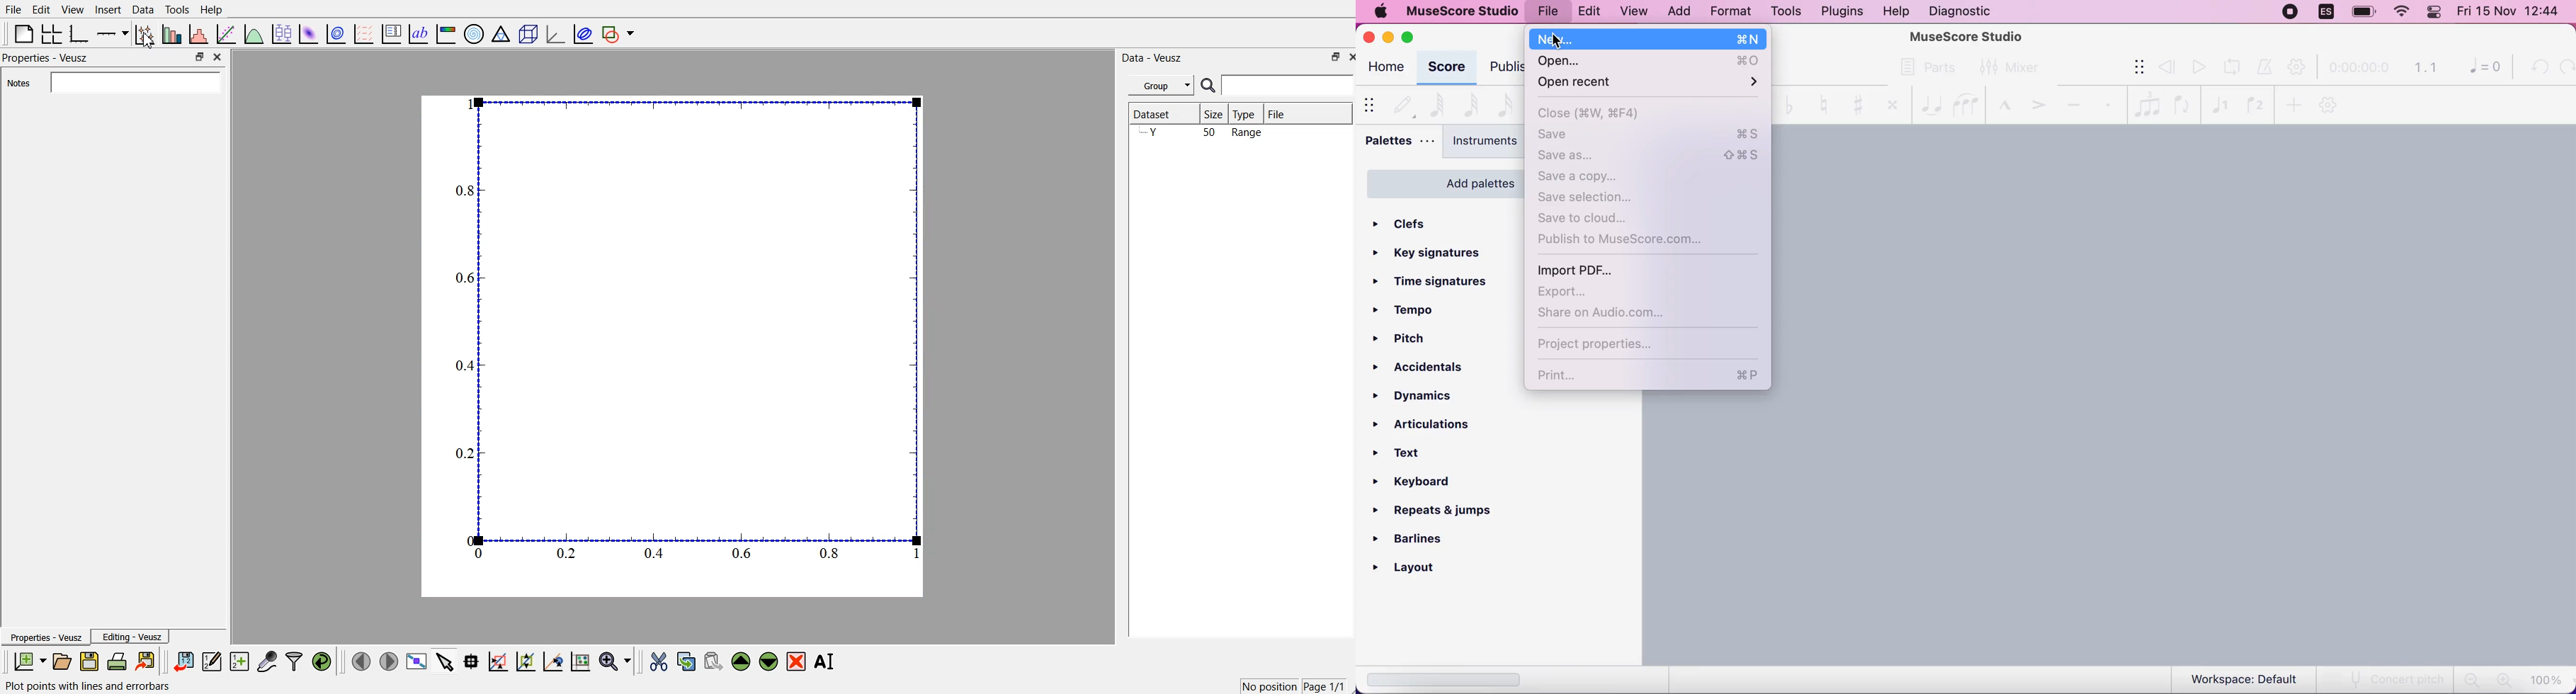 The height and width of the screenshot is (700, 2576). What do you see at coordinates (1201, 133) in the screenshot?
I see `Y 50 Range` at bounding box center [1201, 133].